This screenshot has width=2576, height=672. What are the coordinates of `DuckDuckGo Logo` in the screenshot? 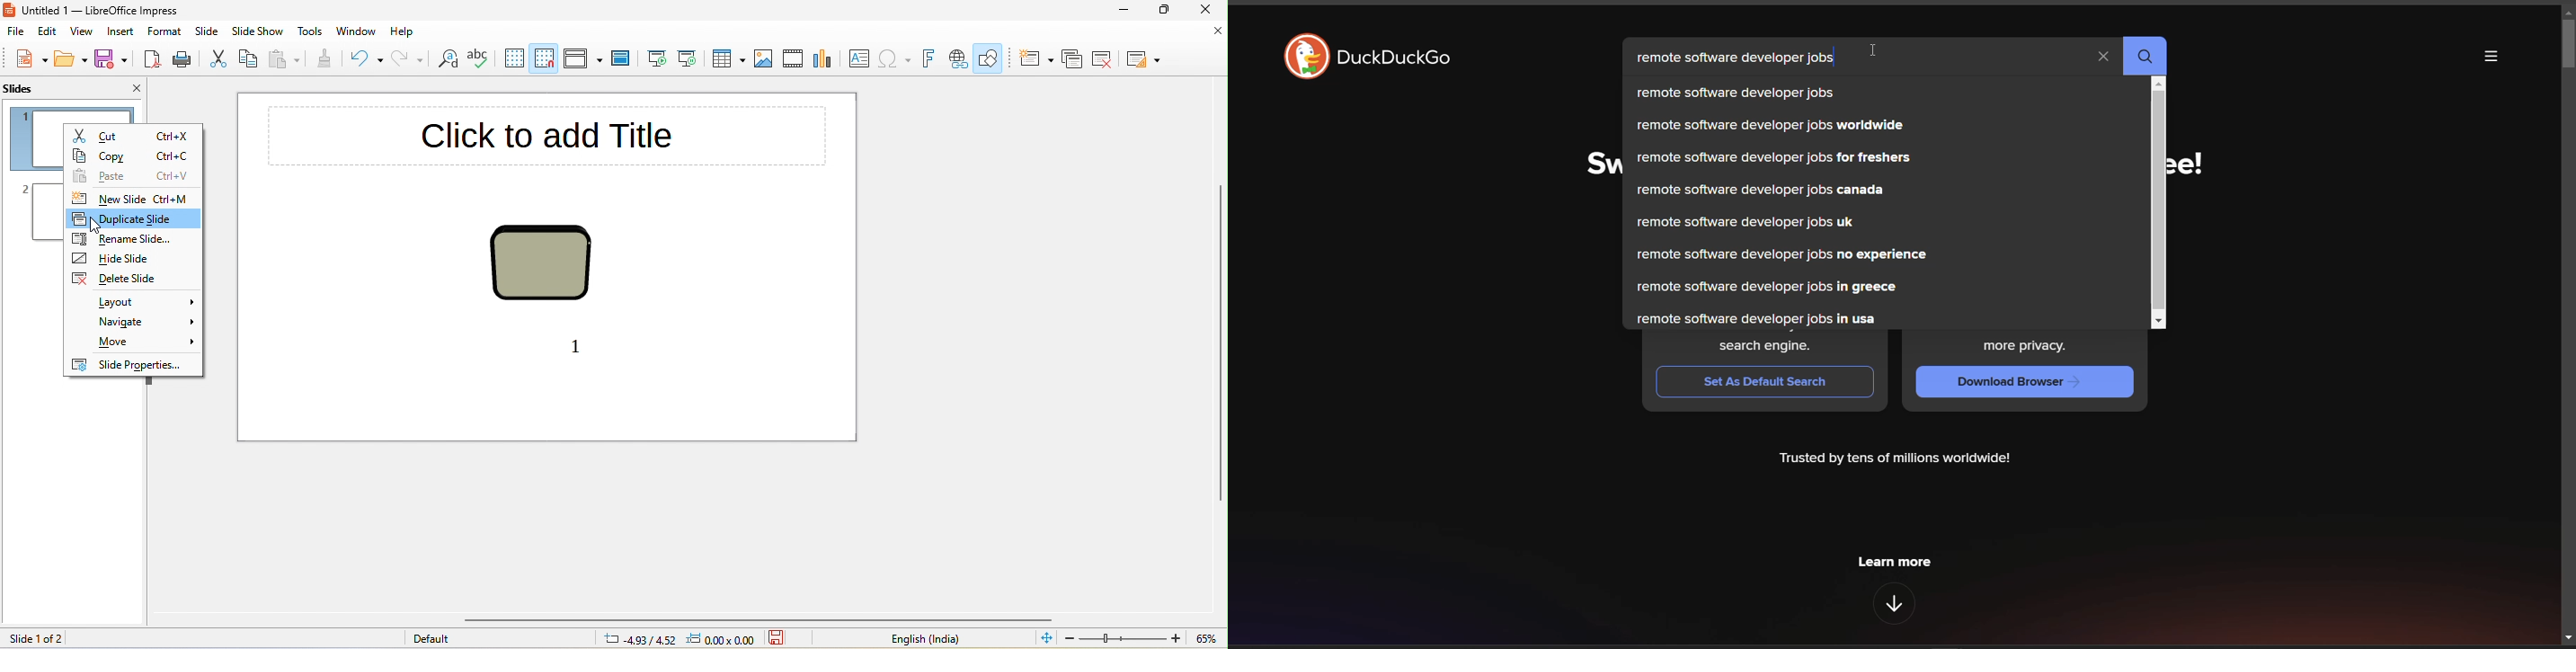 It's located at (1305, 58).